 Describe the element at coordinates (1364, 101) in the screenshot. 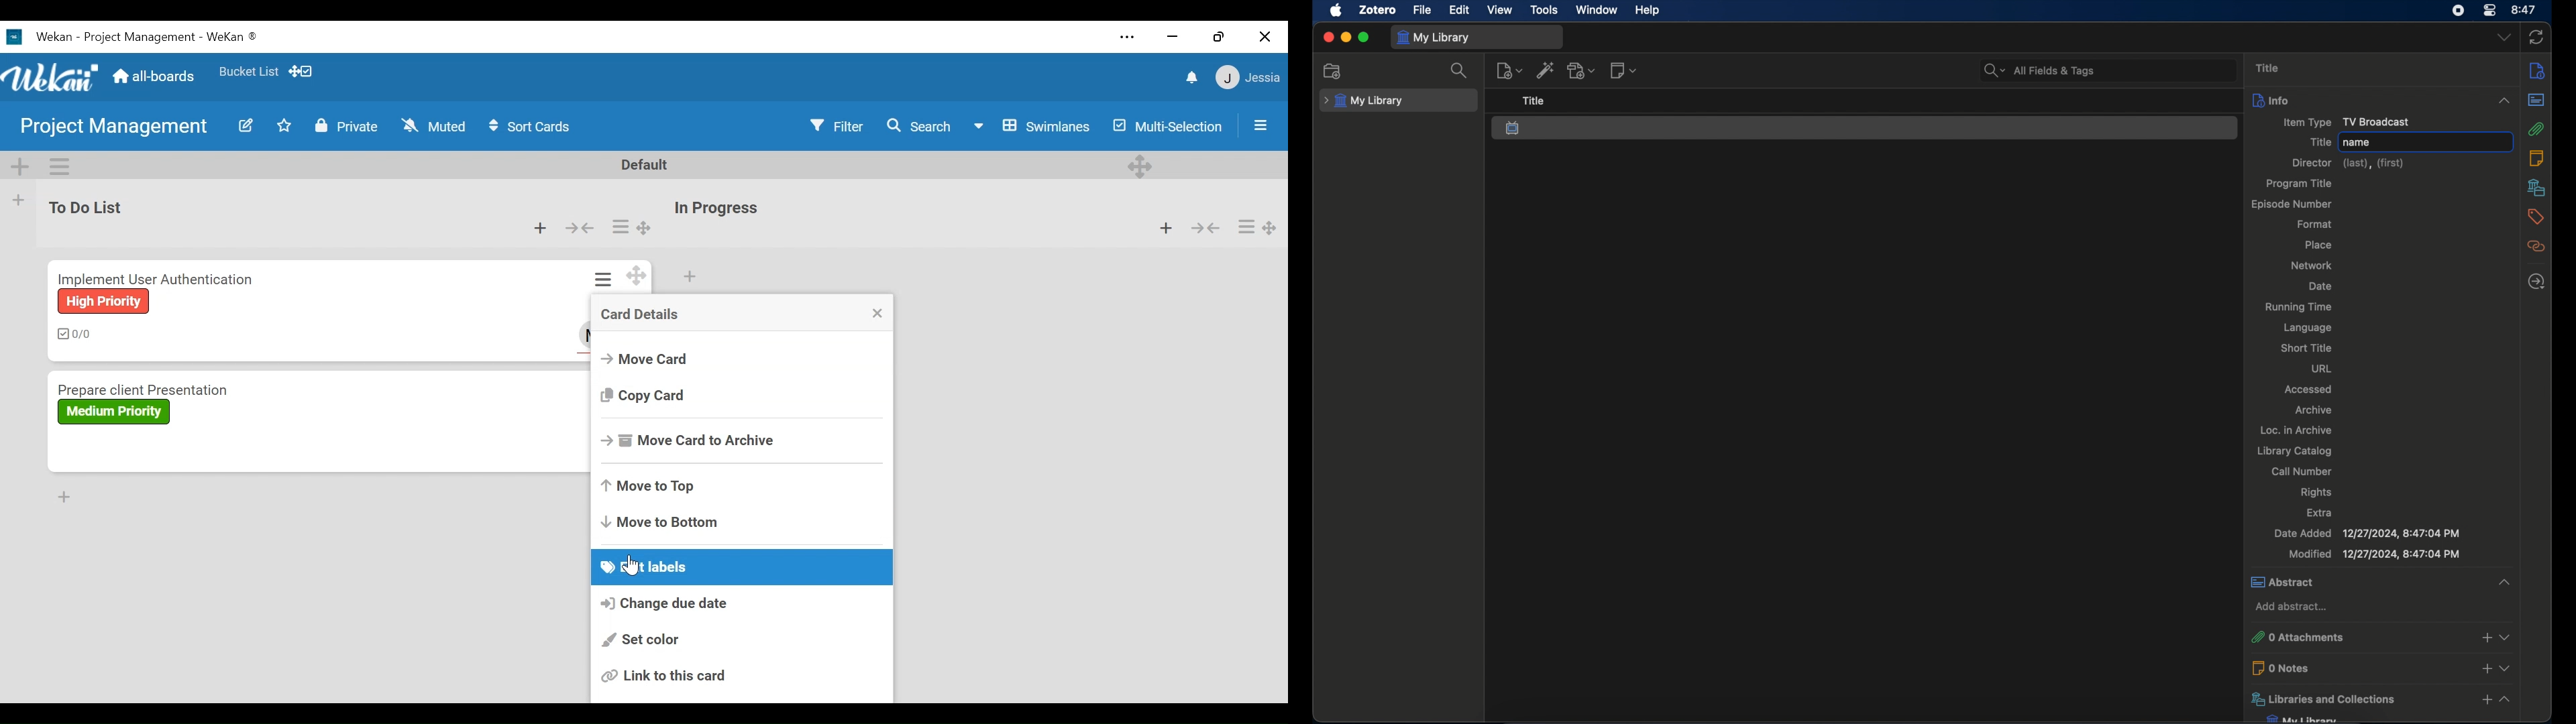

I see `my library` at that location.